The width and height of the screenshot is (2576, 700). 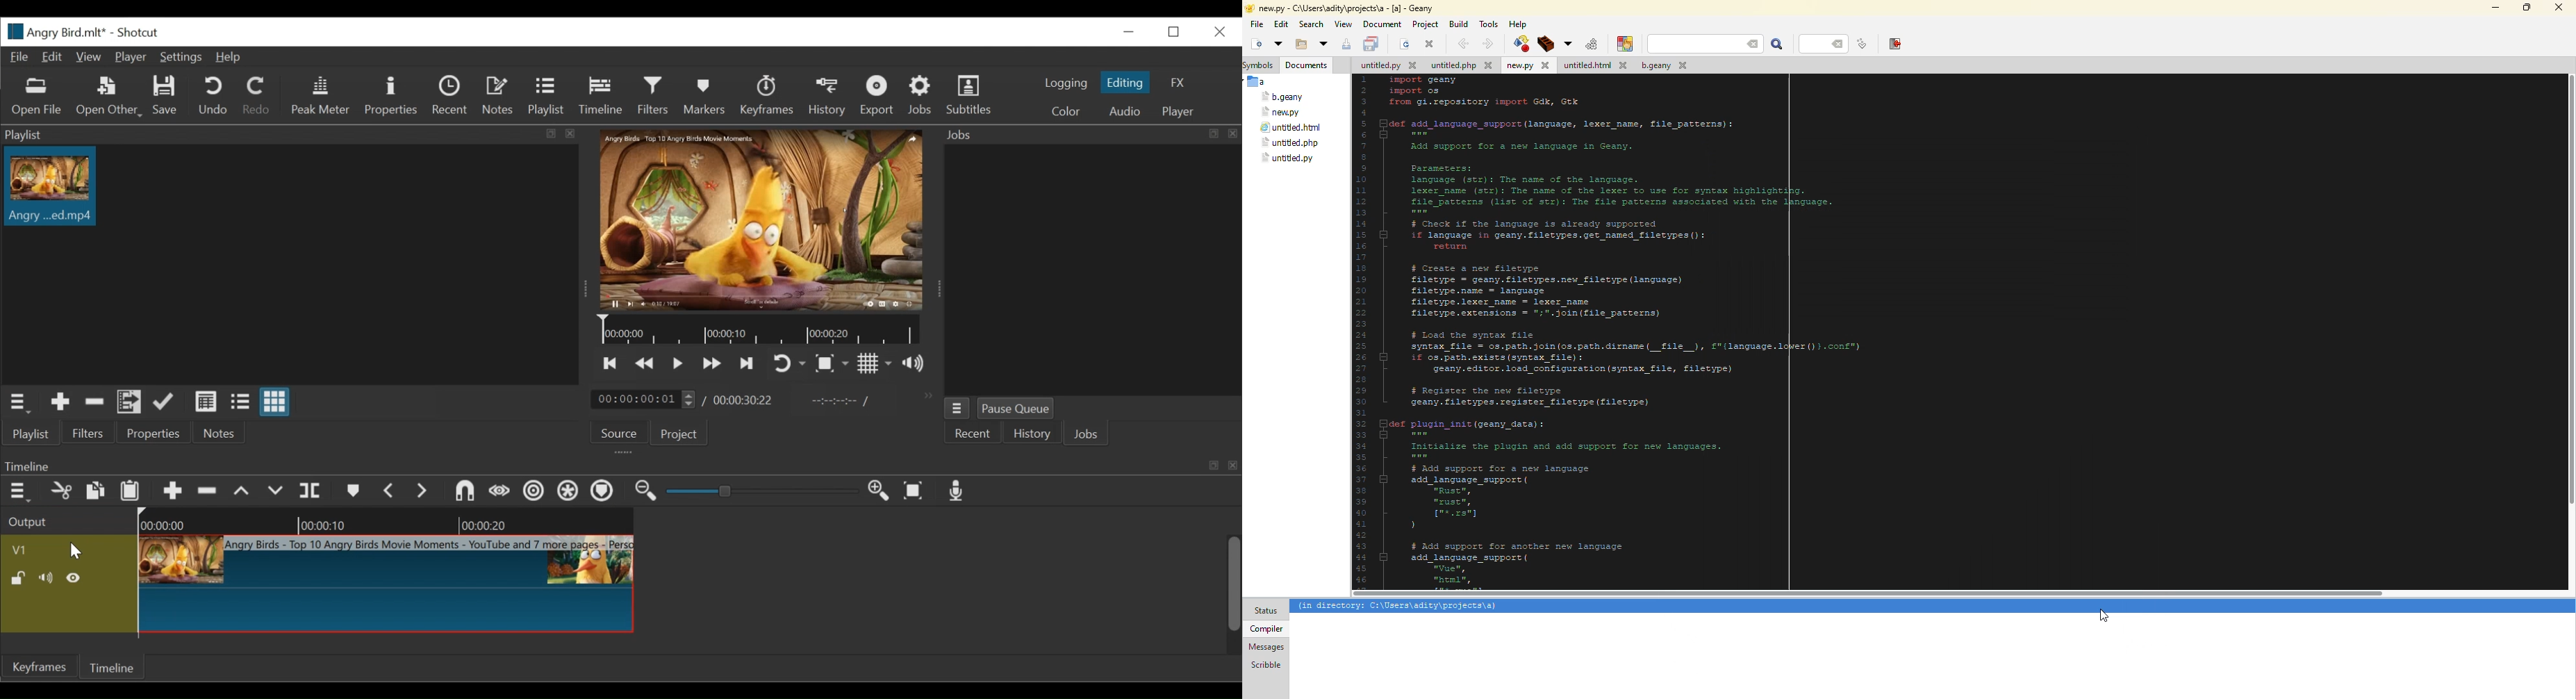 What do you see at coordinates (1018, 408) in the screenshot?
I see `Pause Queue` at bounding box center [1018, 408].